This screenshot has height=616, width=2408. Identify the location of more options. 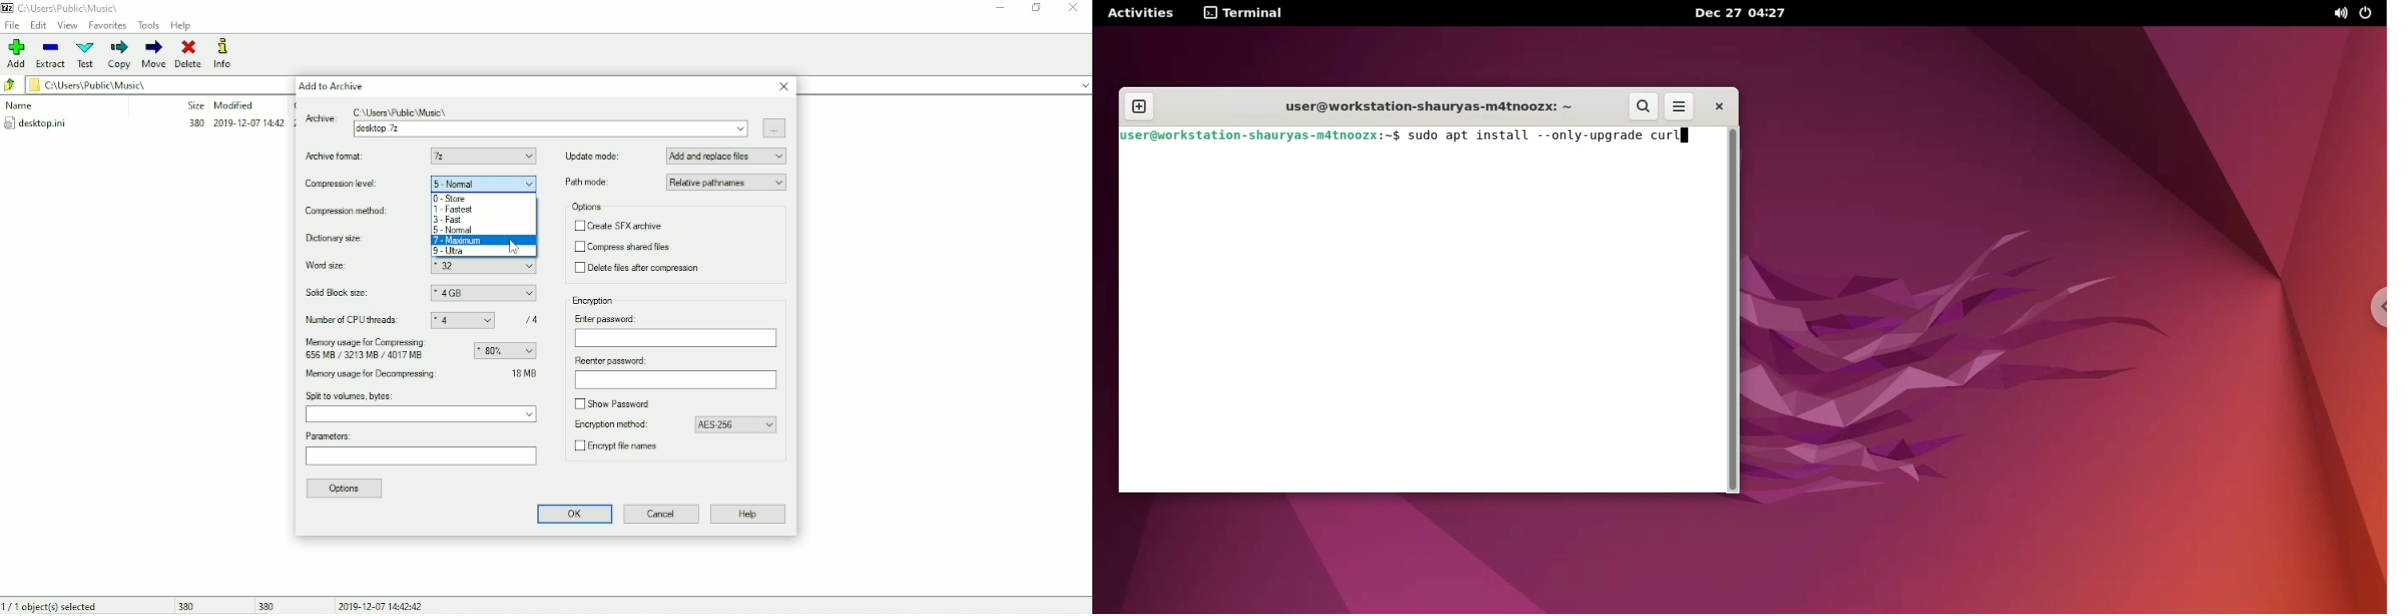
(1678, 107).